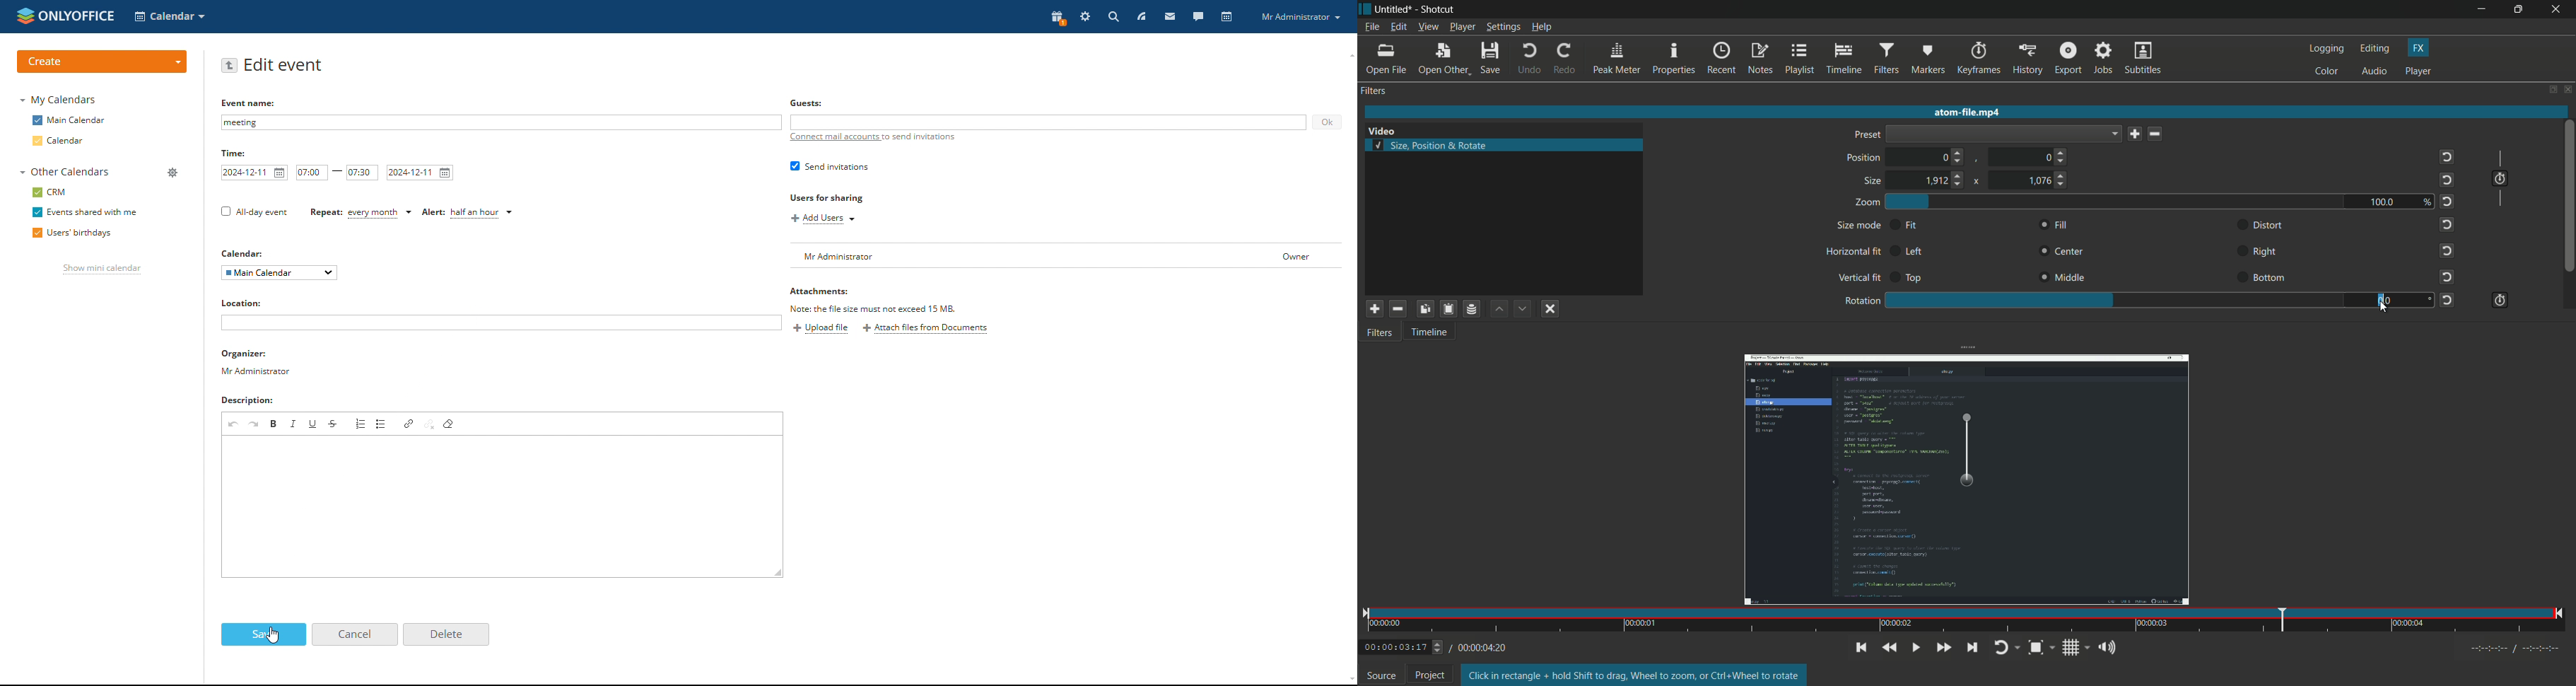  I want to click on attach files form documents, so click(925, 330).